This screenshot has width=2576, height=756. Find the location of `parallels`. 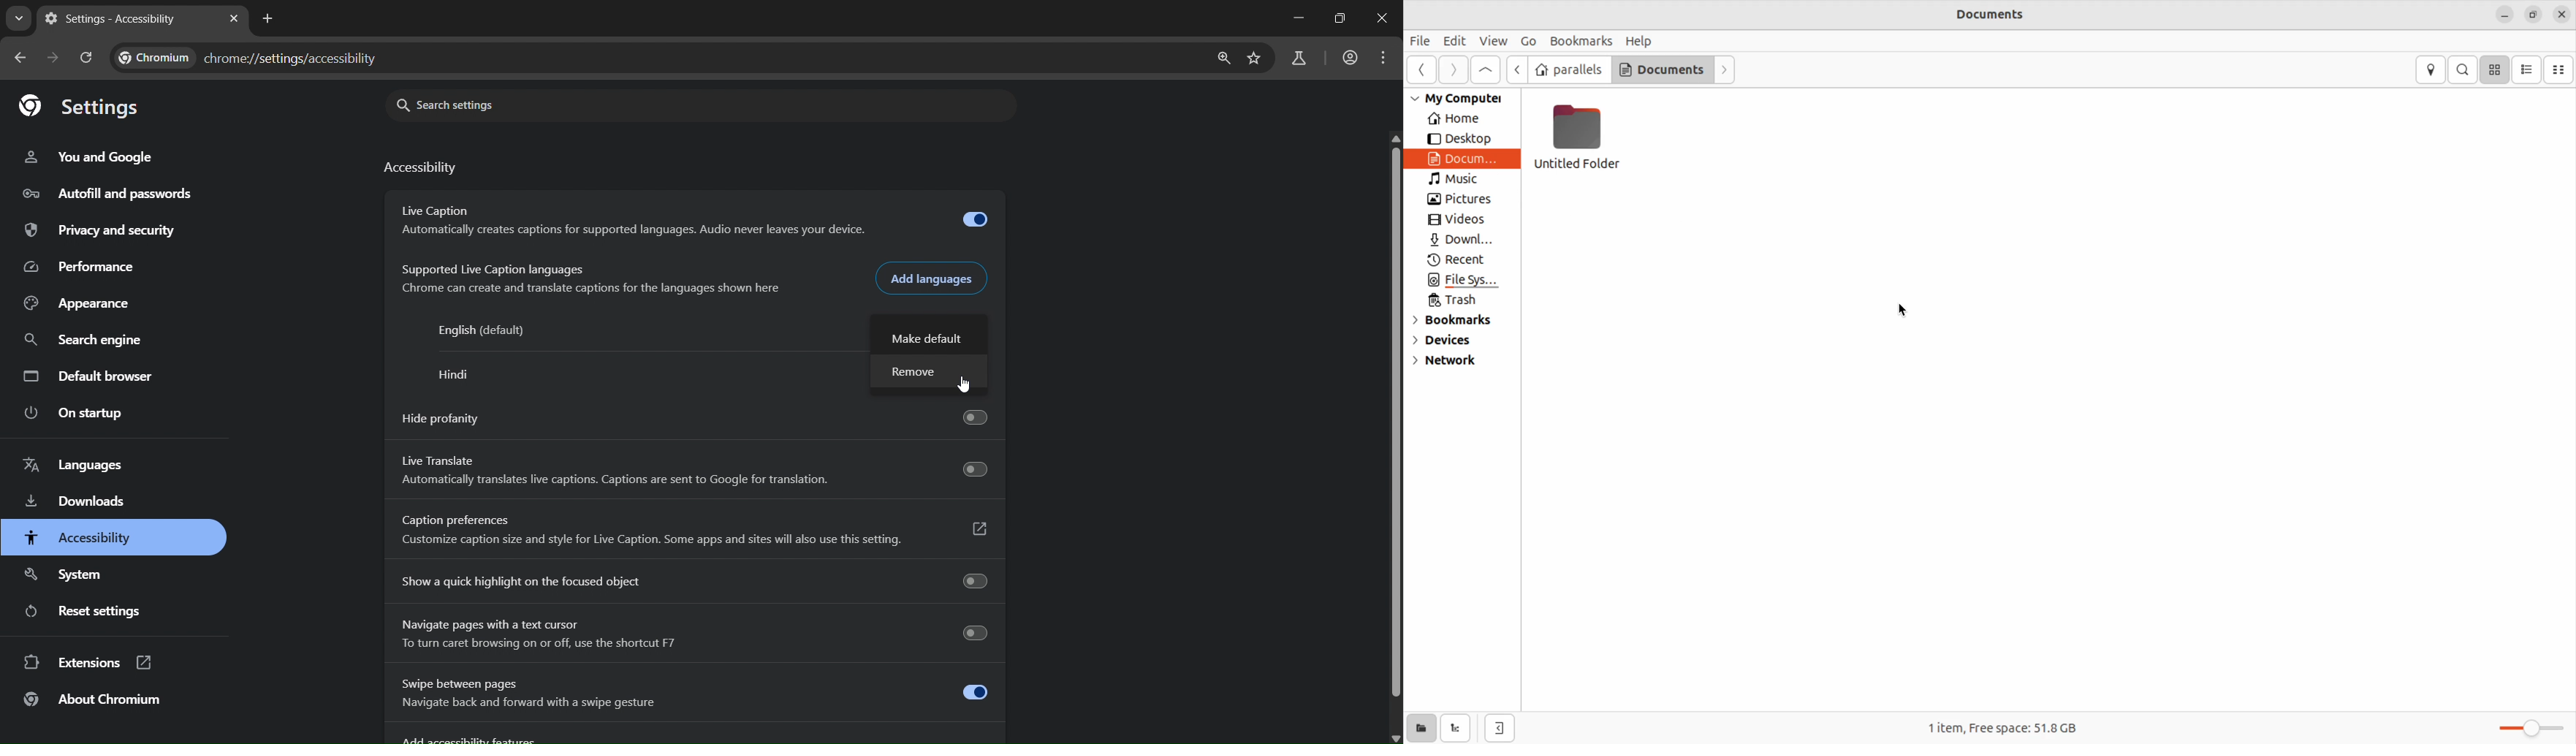

parallels is located at coordinates (1569, 70).